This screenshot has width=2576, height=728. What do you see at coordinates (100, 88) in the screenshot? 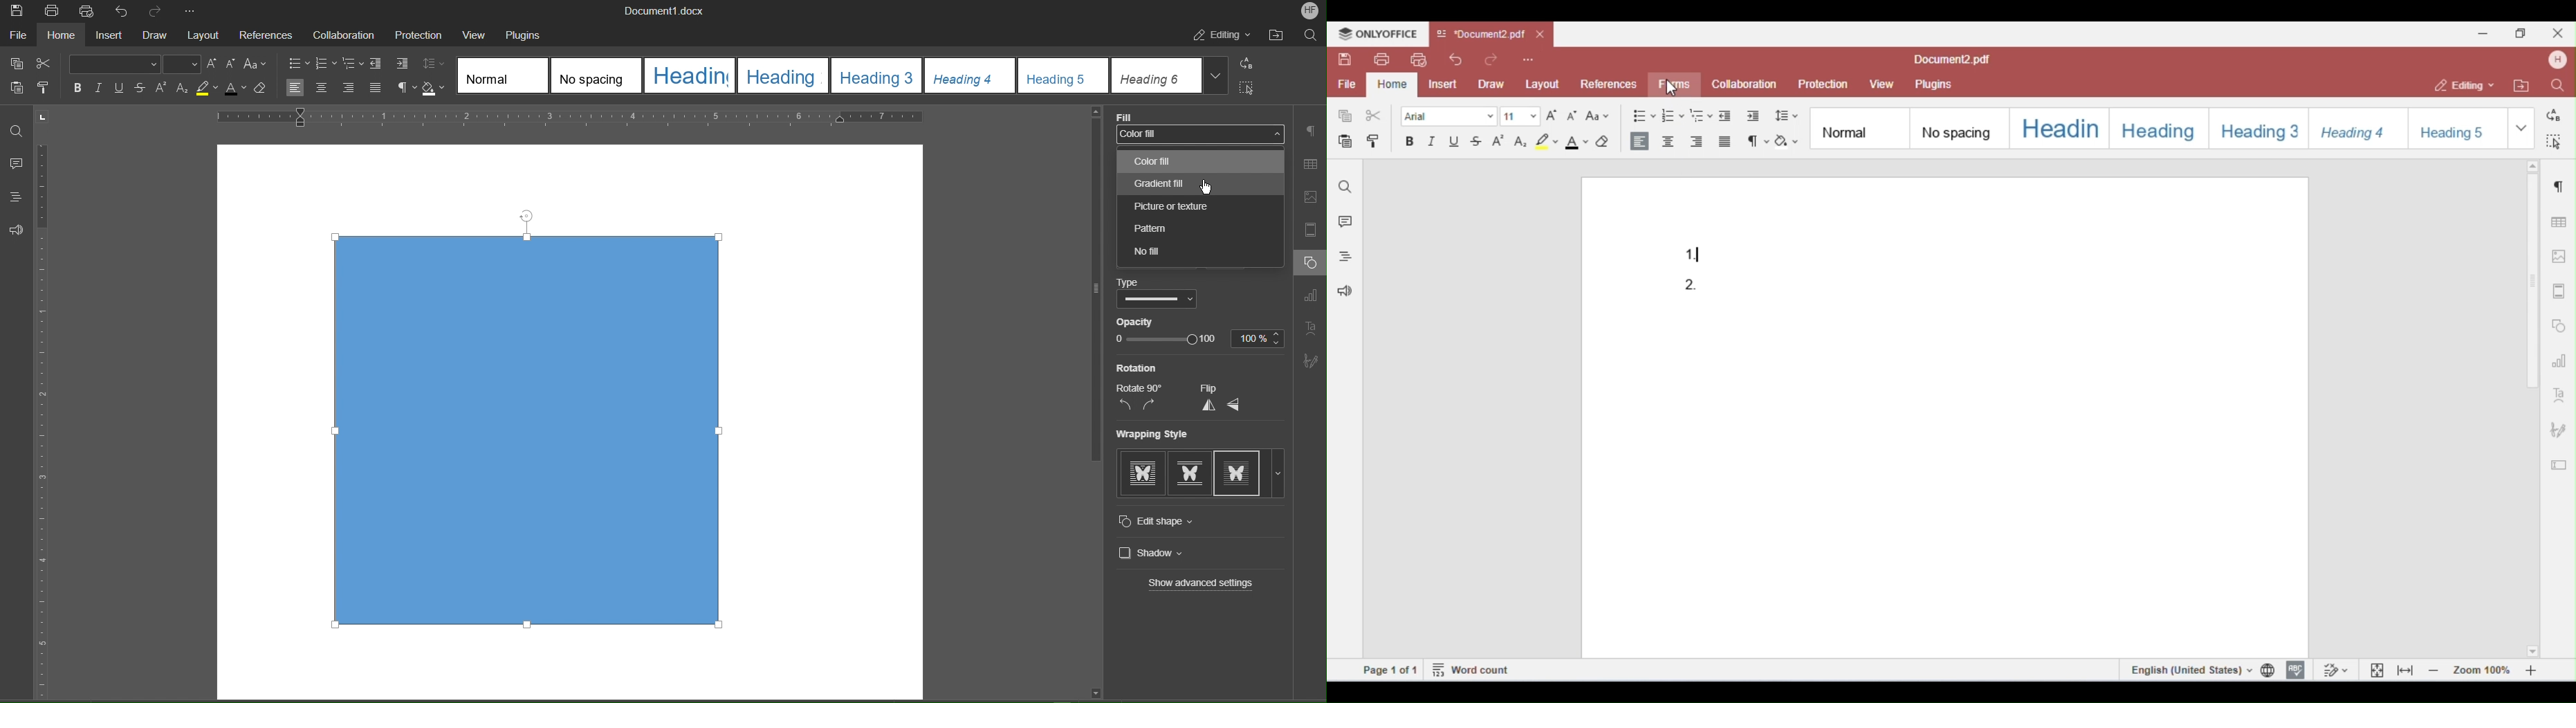
I see `Italics` at bounding box center [100, 88].